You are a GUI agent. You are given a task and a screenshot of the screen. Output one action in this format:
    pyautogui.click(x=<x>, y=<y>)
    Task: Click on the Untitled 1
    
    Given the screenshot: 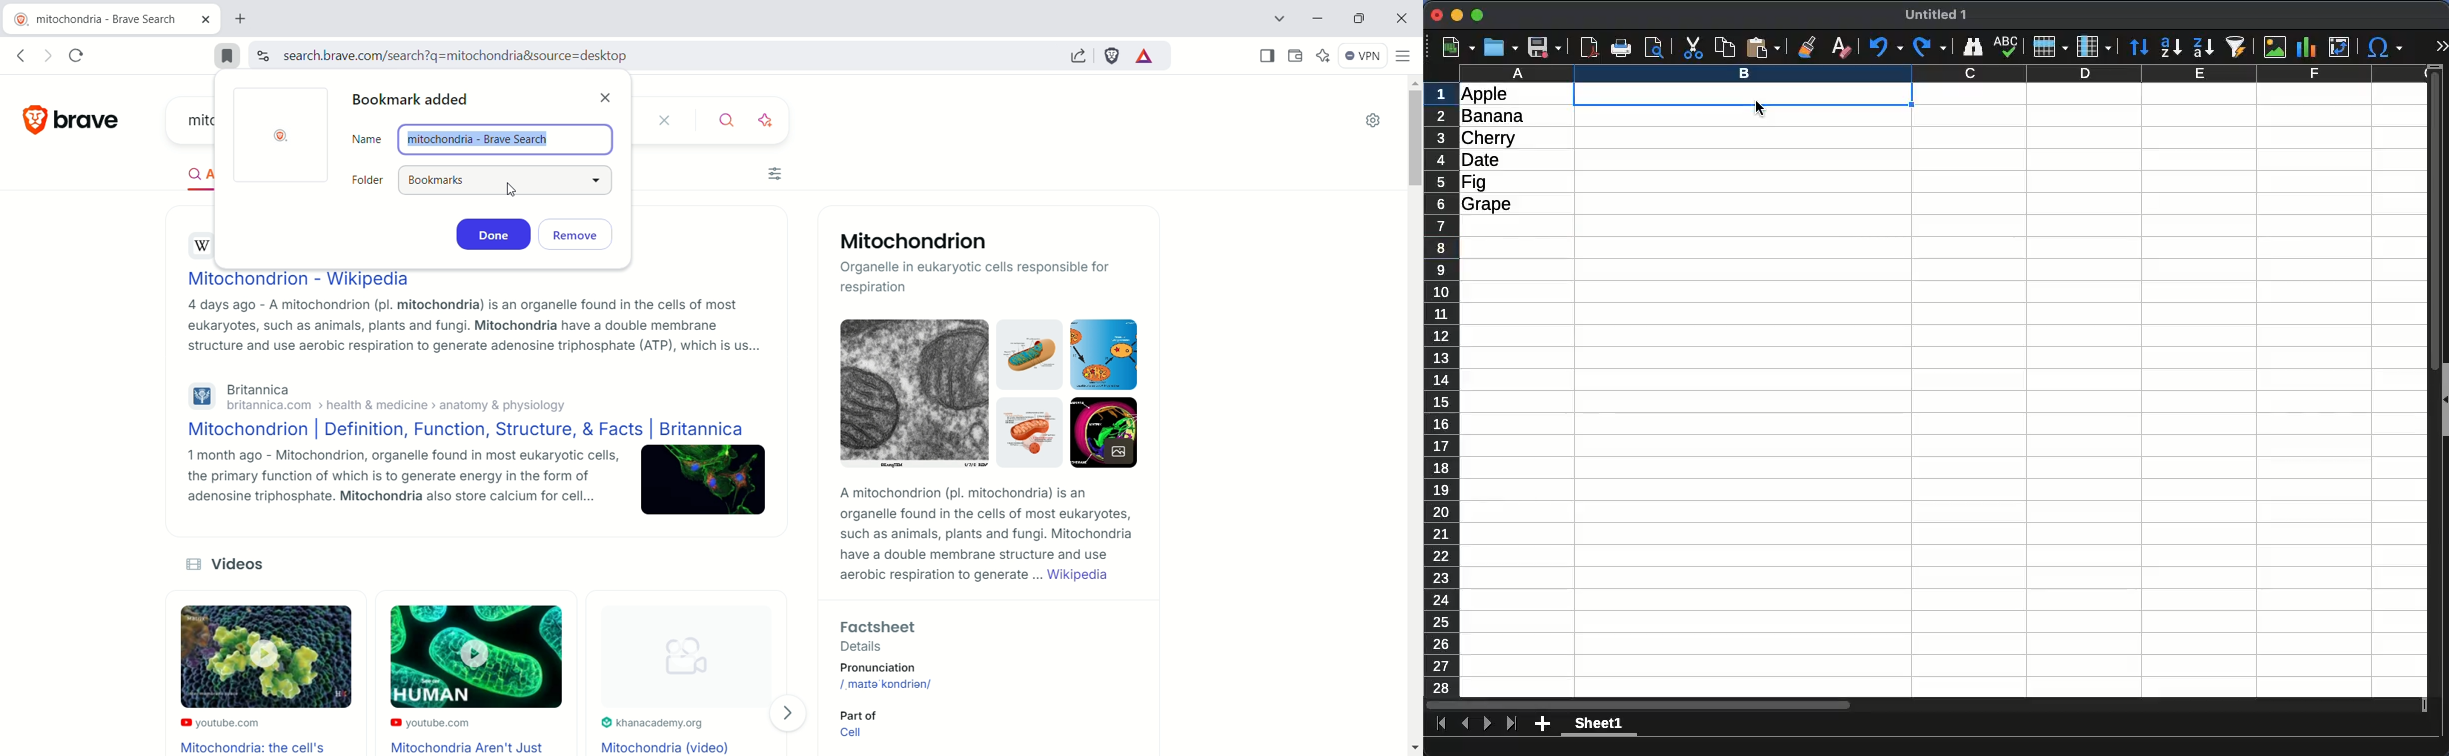 What is the action you would take?
    pyautogui.click(x=1936, y=14)
    